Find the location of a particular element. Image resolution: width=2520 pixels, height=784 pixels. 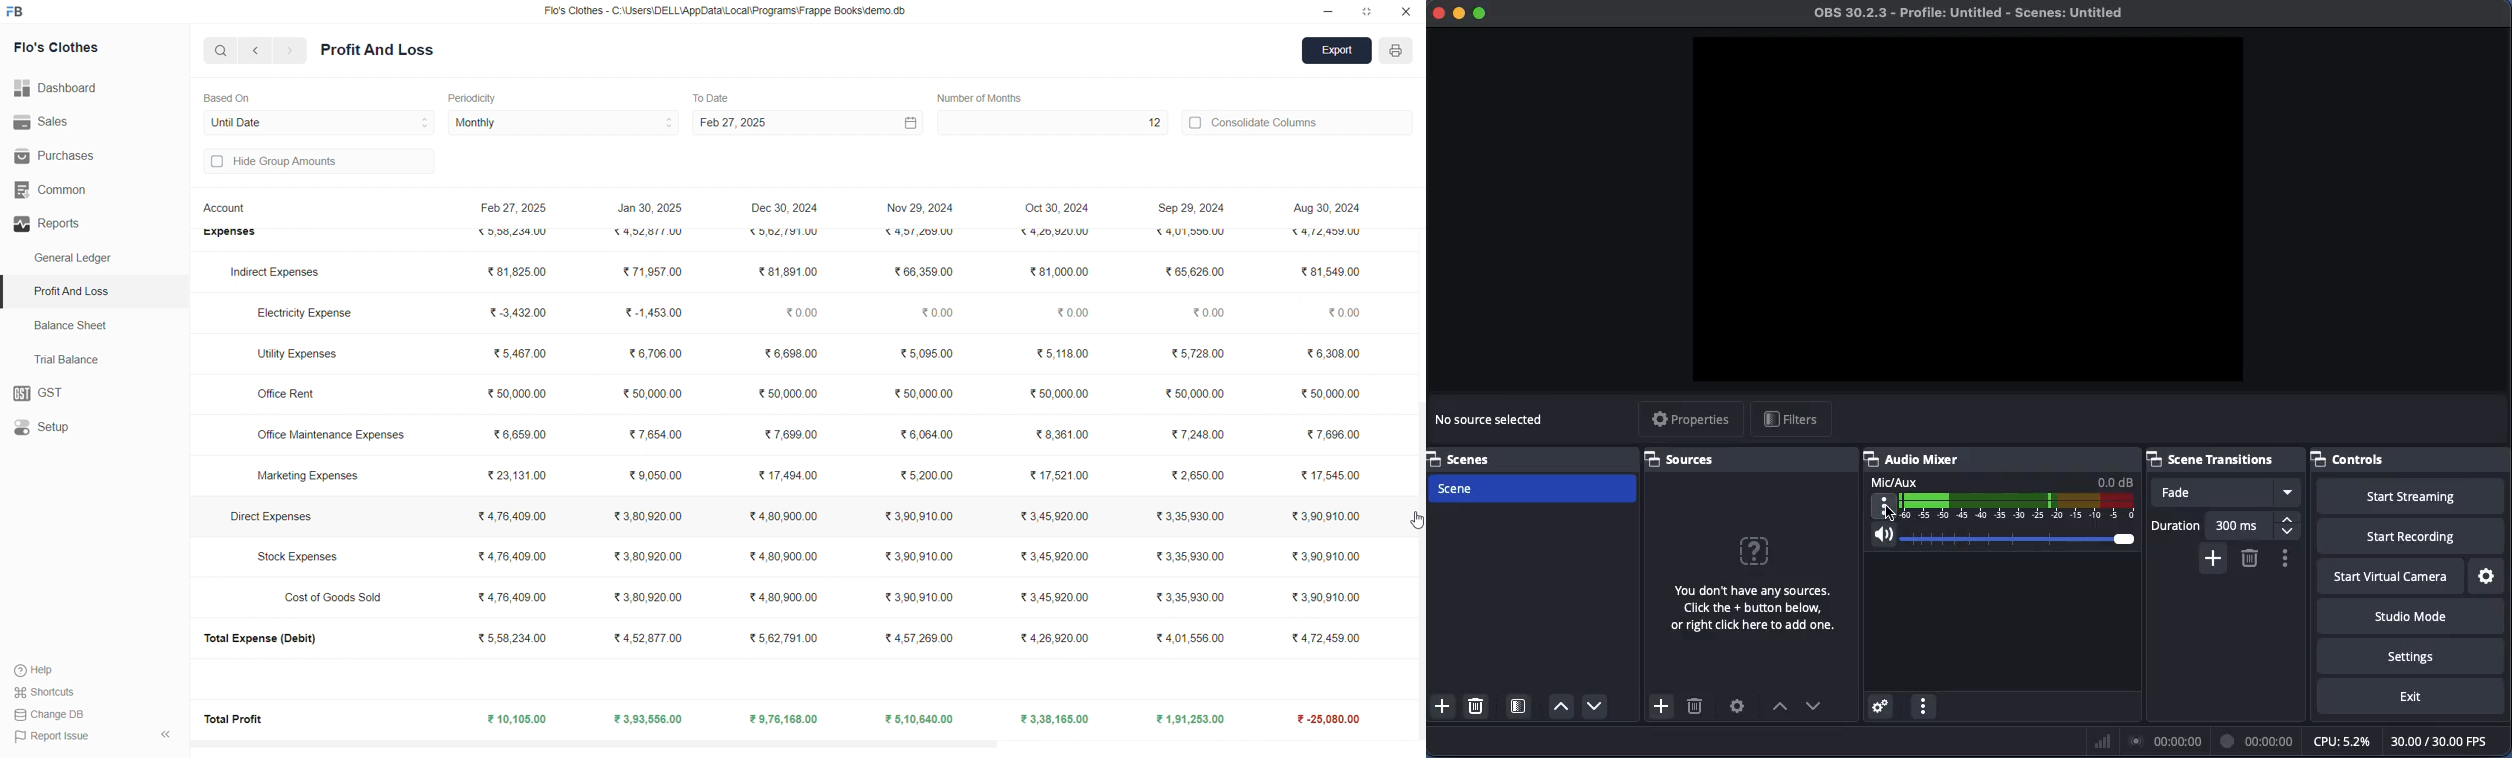

No source selected is located at coordinates (1749, 580).